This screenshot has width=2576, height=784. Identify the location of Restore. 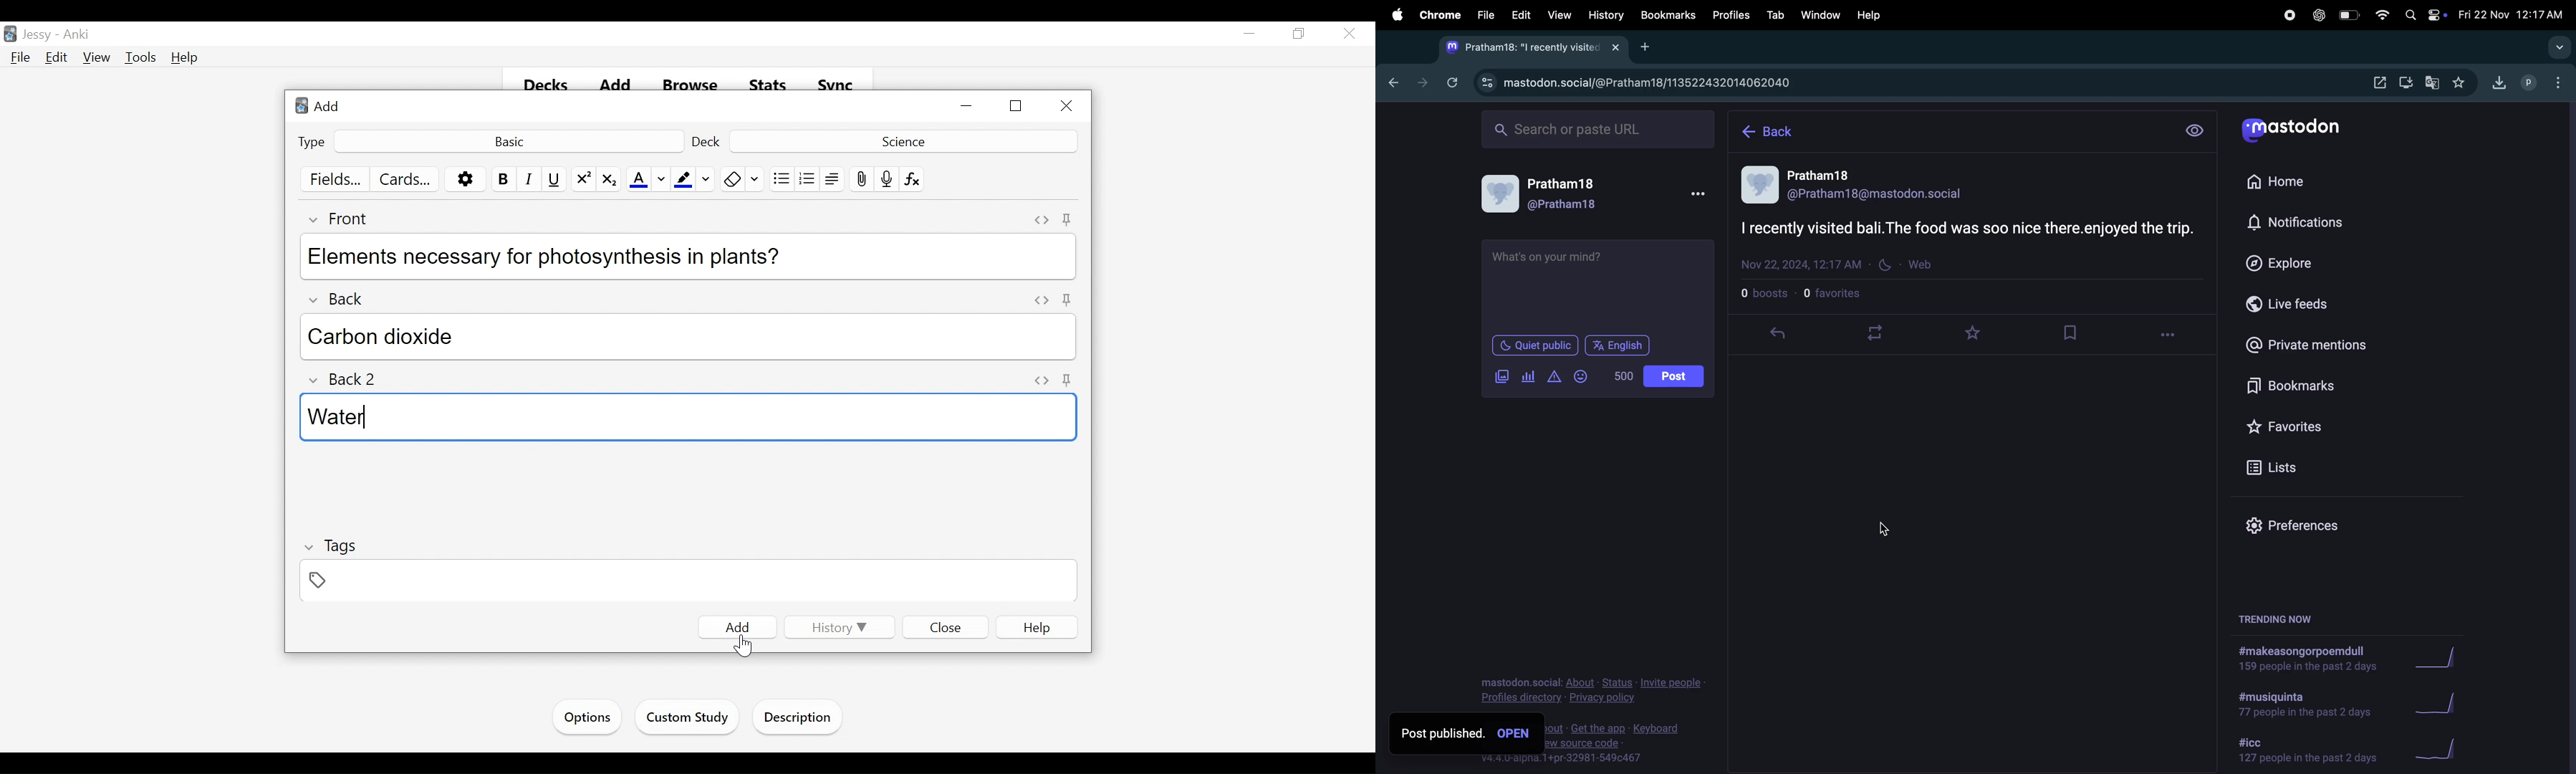
(1017, 107).